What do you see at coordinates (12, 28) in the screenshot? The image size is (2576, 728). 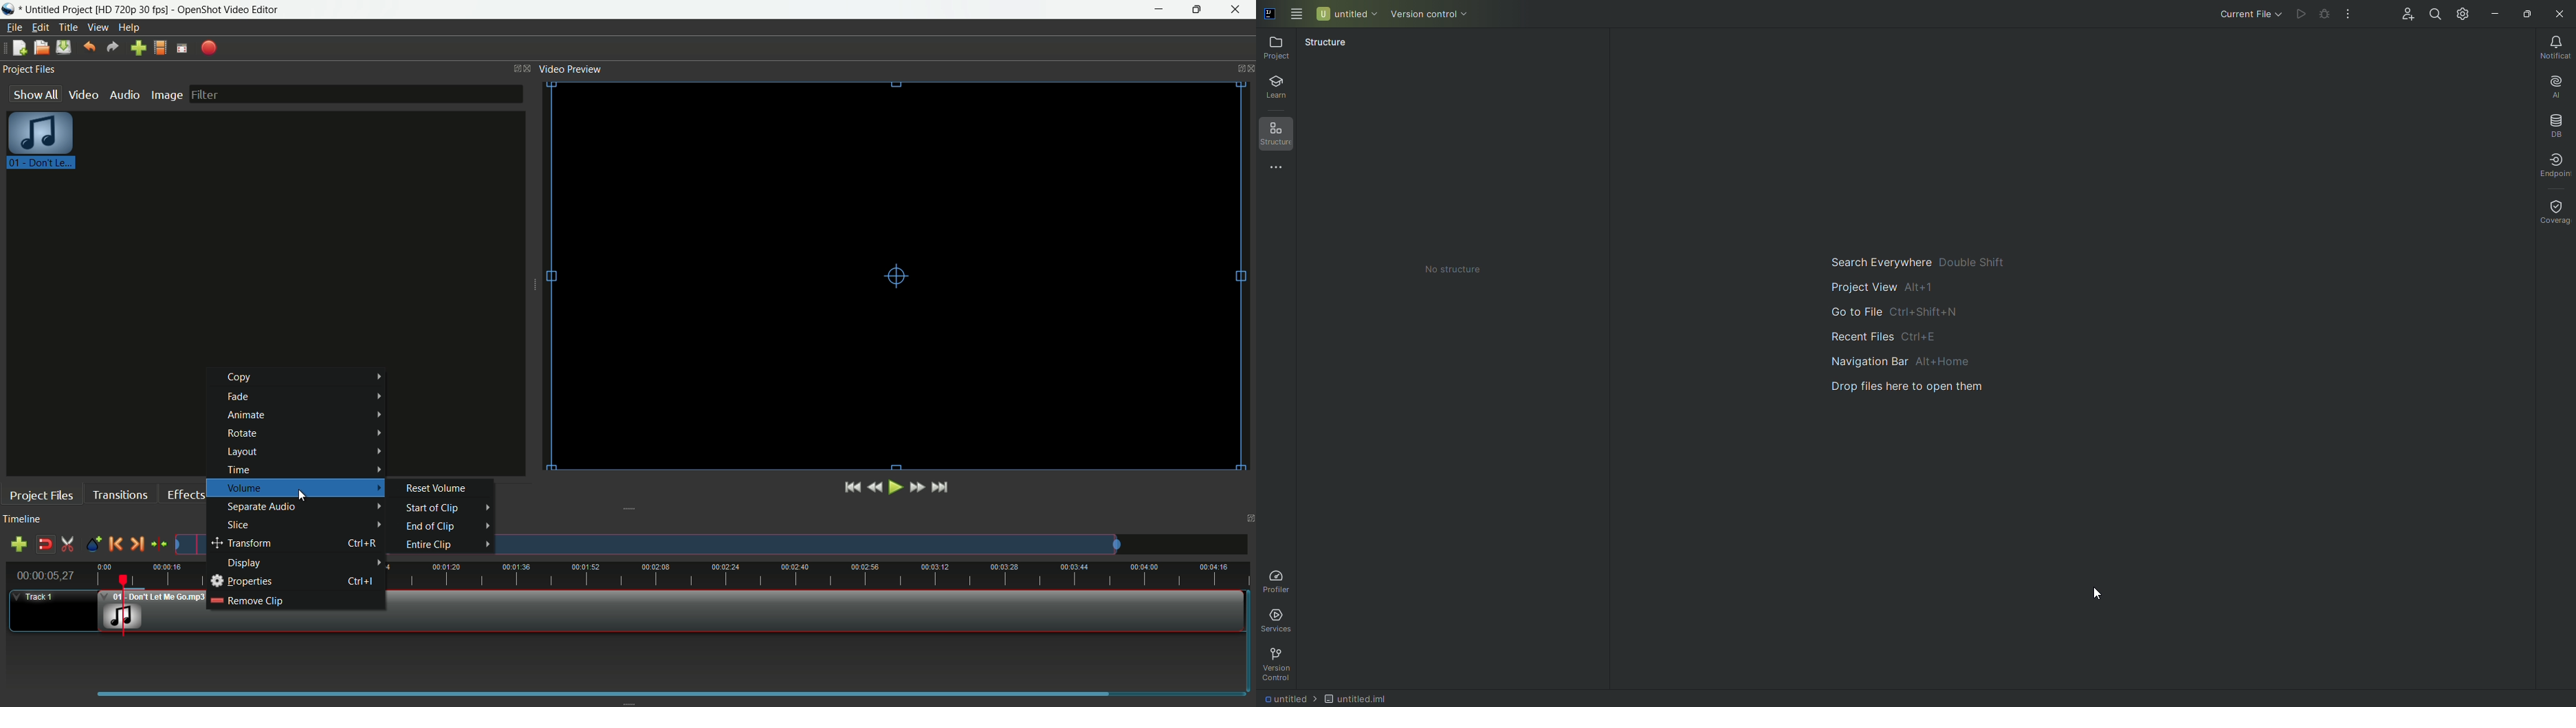 I see `file menu` at bounding box center [12, 28].